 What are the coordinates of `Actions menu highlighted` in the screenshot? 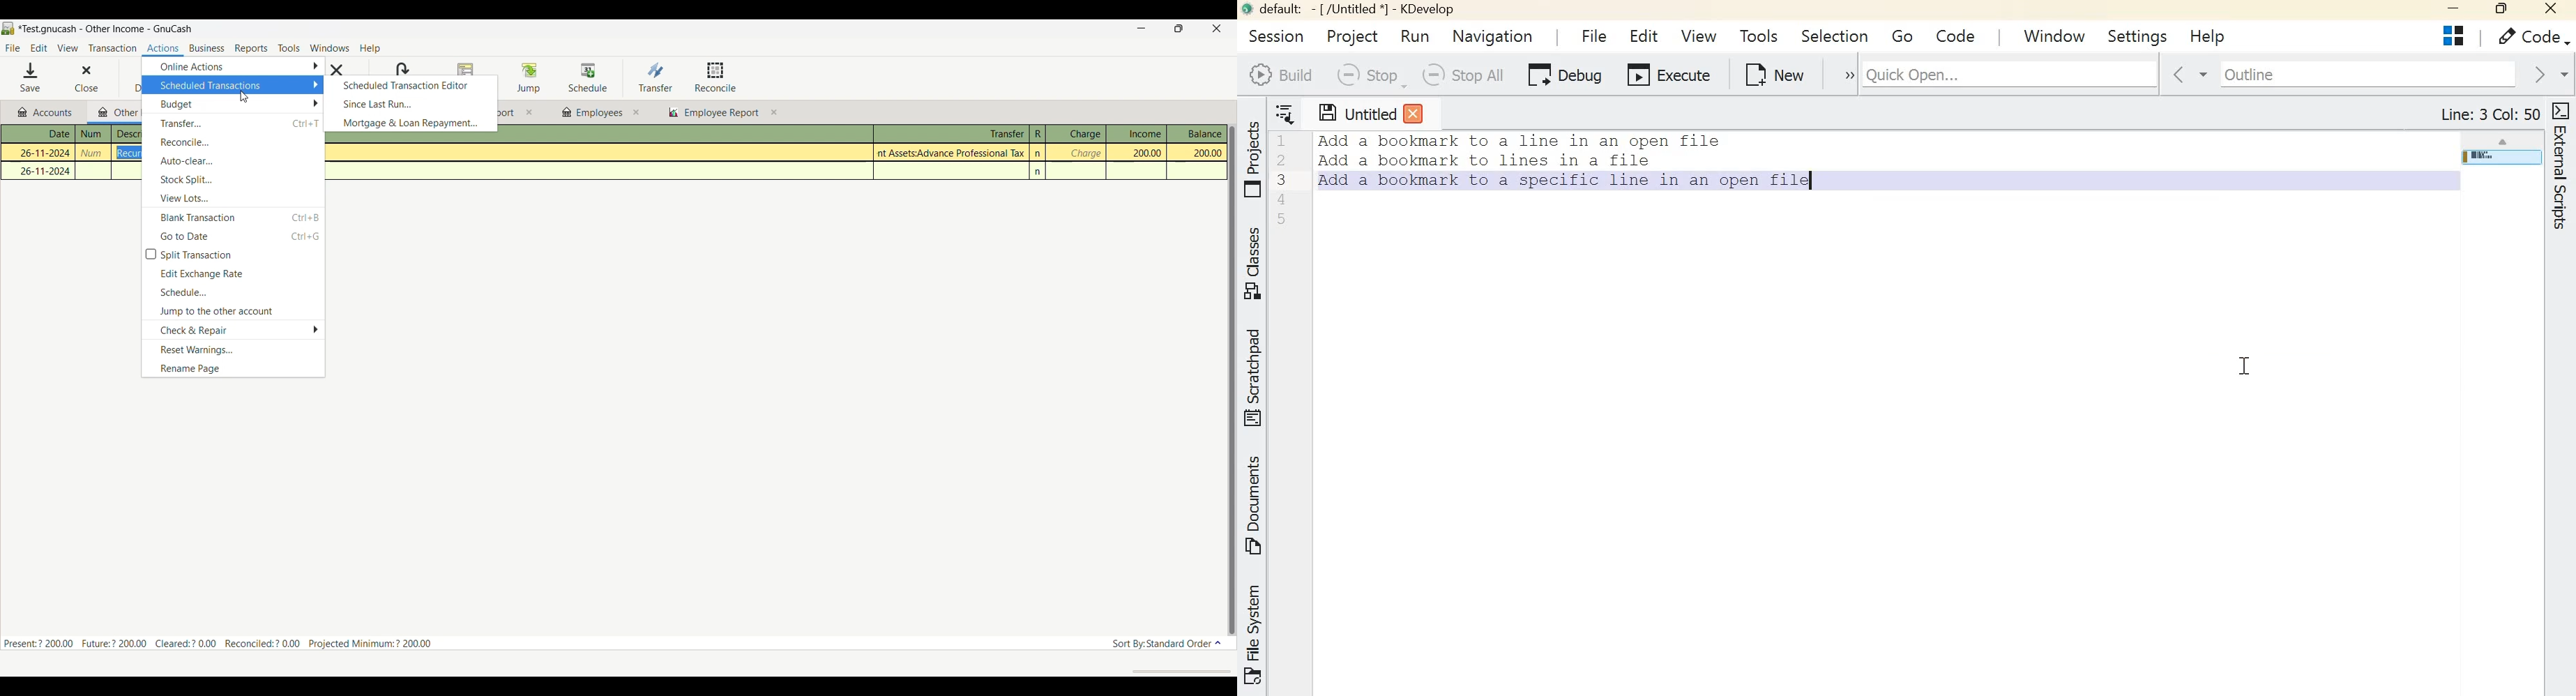 It's located at (163, 50).